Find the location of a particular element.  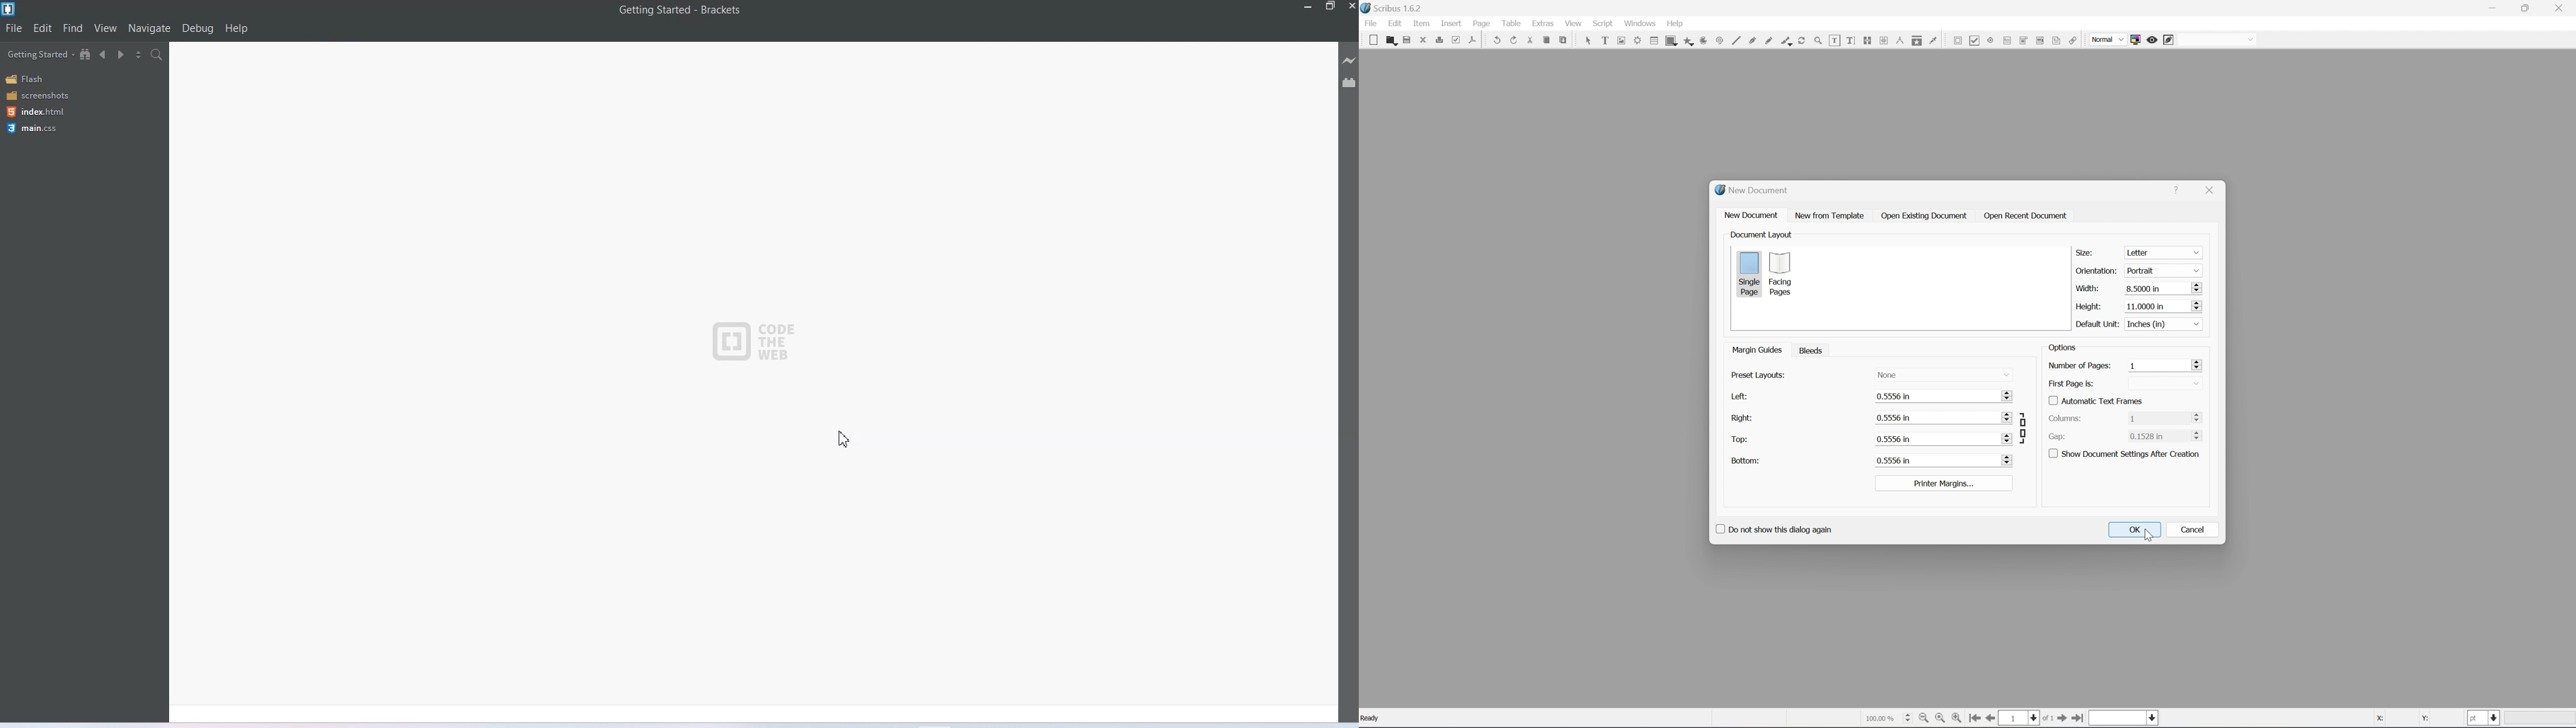

print is located at coordinates (1438, 39).